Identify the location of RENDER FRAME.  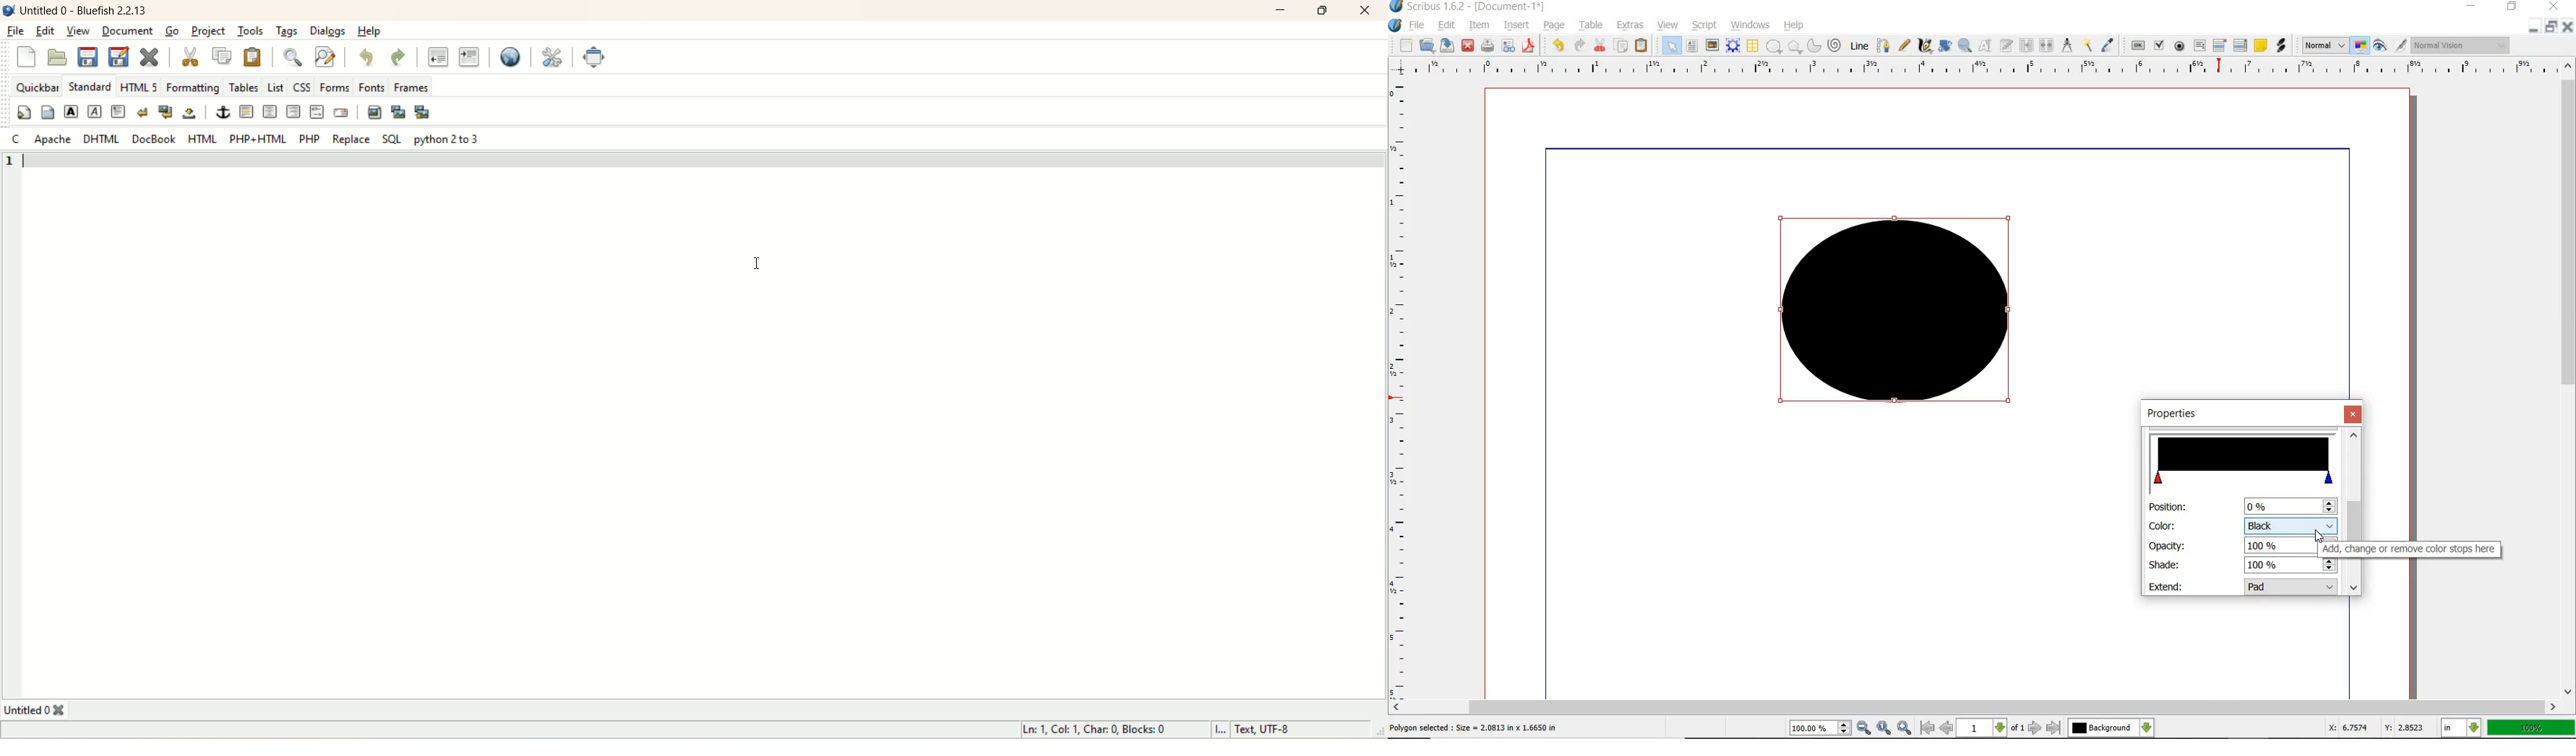
(1732, 45).